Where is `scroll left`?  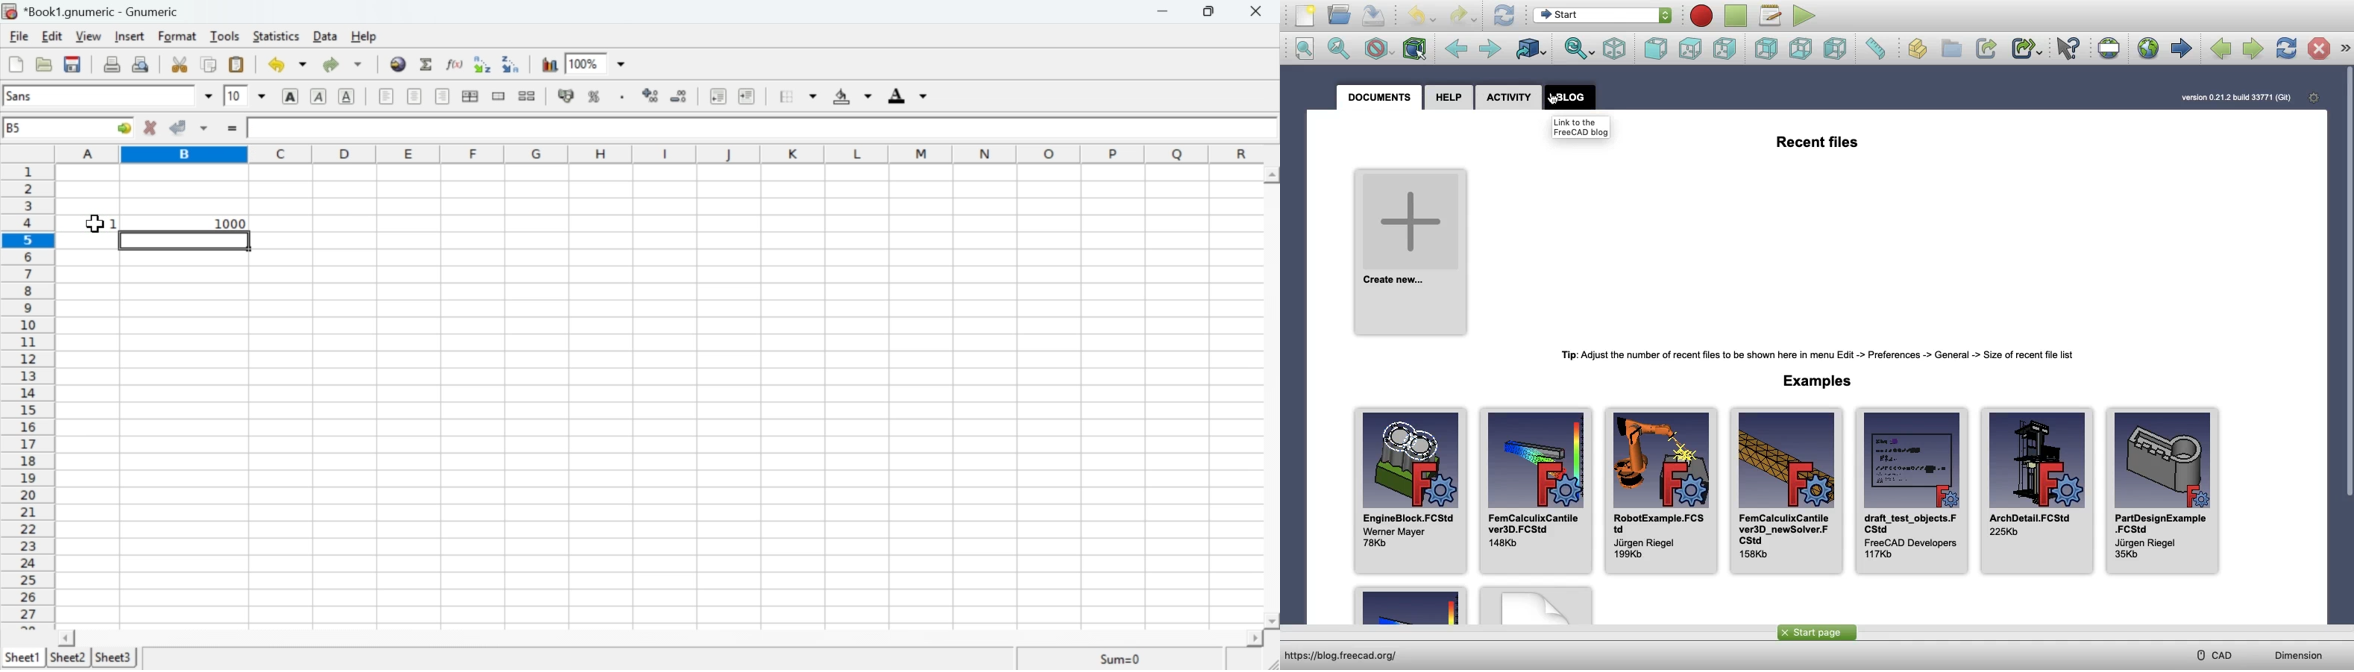
scroll left is located at coordinates (64, 638).